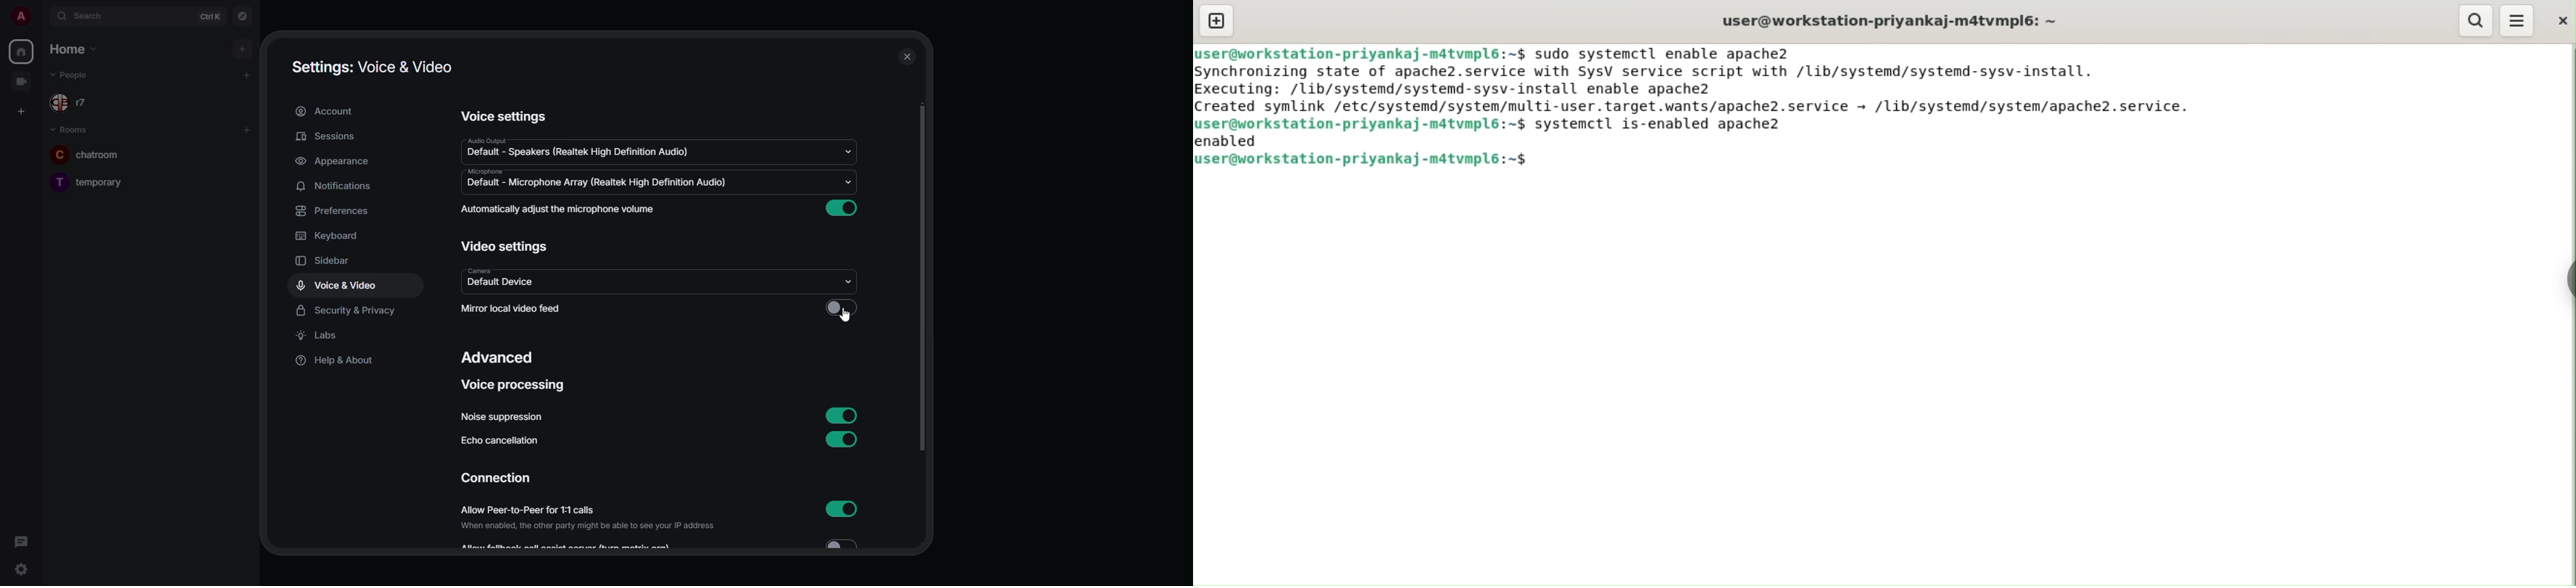 The height and width of the screenshot is (588, 2576). Describe the element at coordinates (842, 414) in the screenshot. I see `enabled` at that location.